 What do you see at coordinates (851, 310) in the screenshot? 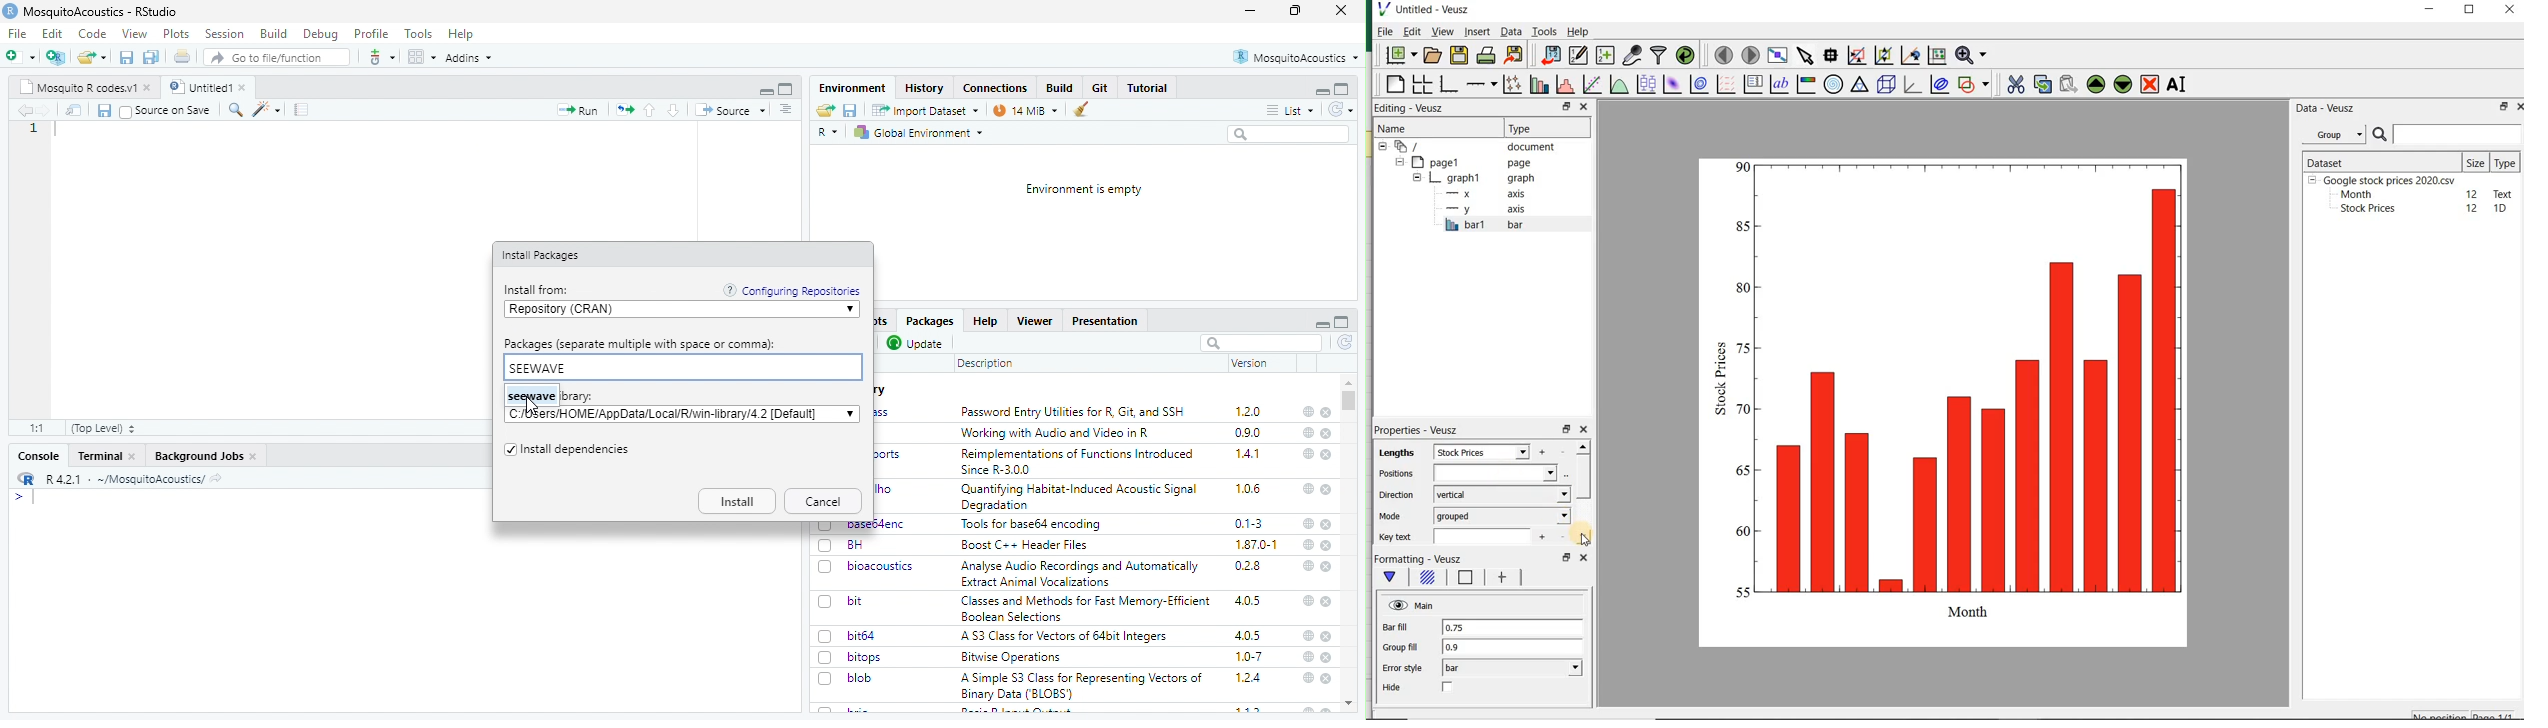
I see `Drop-down ` at bounding box center [851, 310].